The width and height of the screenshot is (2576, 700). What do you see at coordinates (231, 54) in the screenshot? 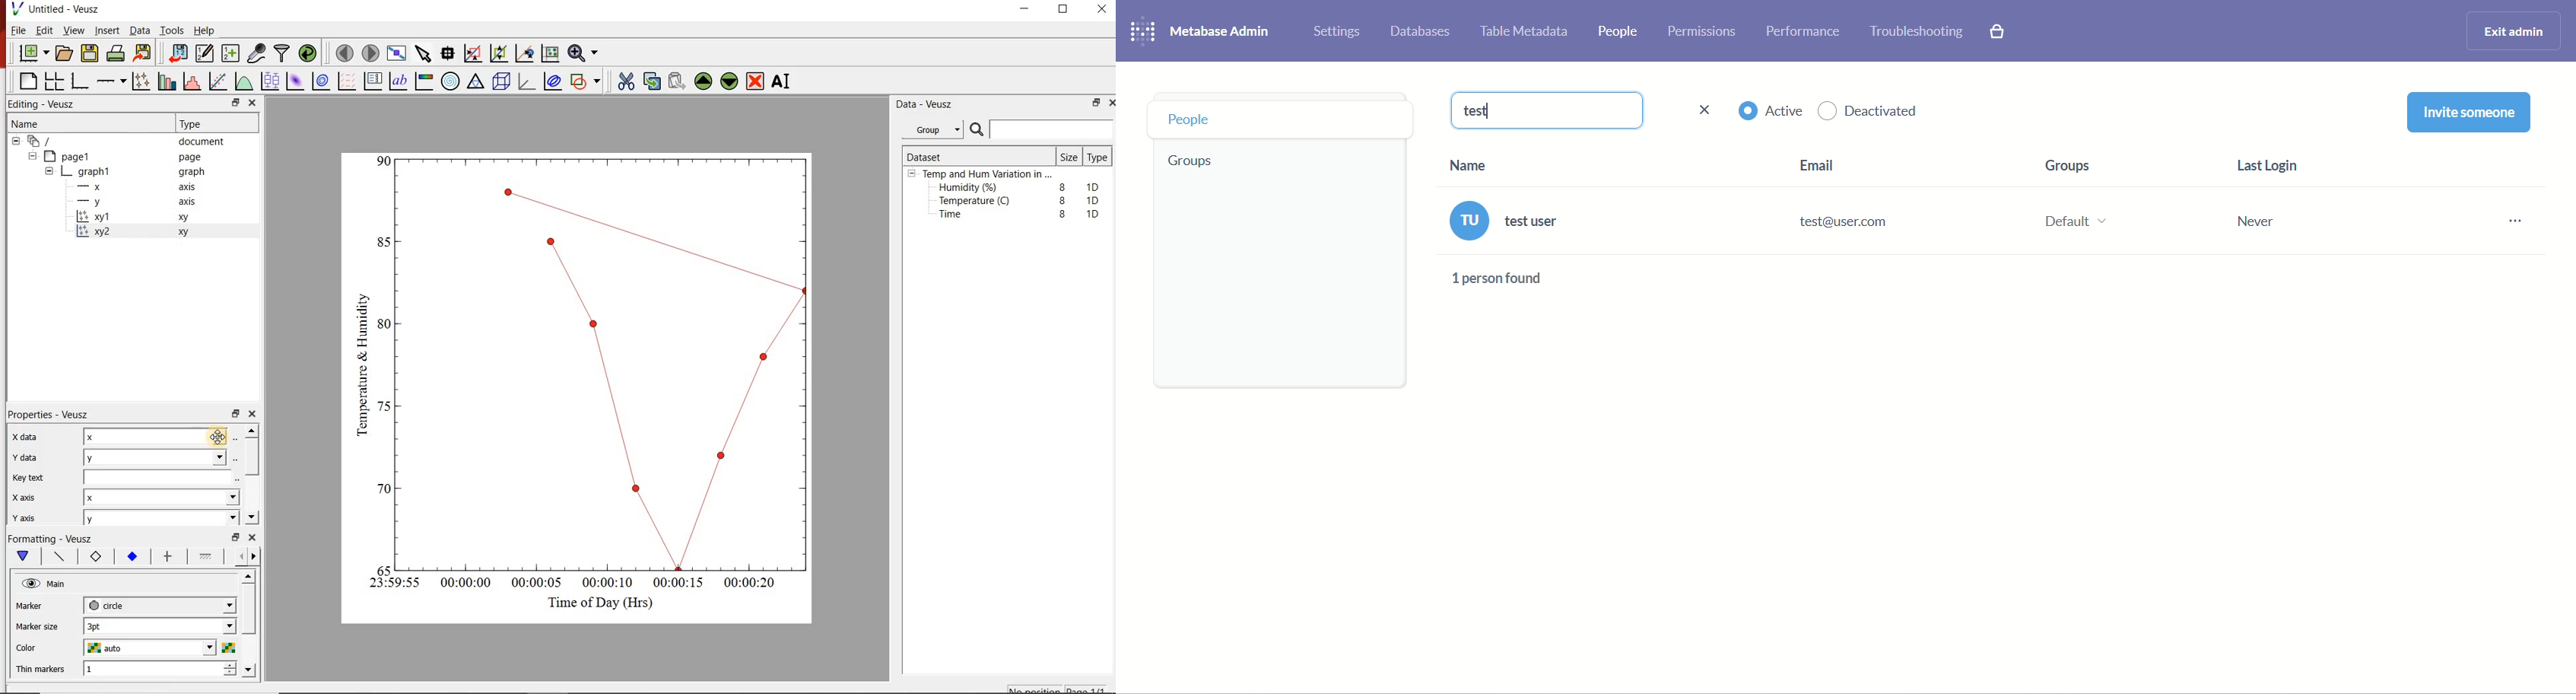
I see `create new datasets using ranges, parametrically or as functions of existing datasets` at bounding box center [231, 54].